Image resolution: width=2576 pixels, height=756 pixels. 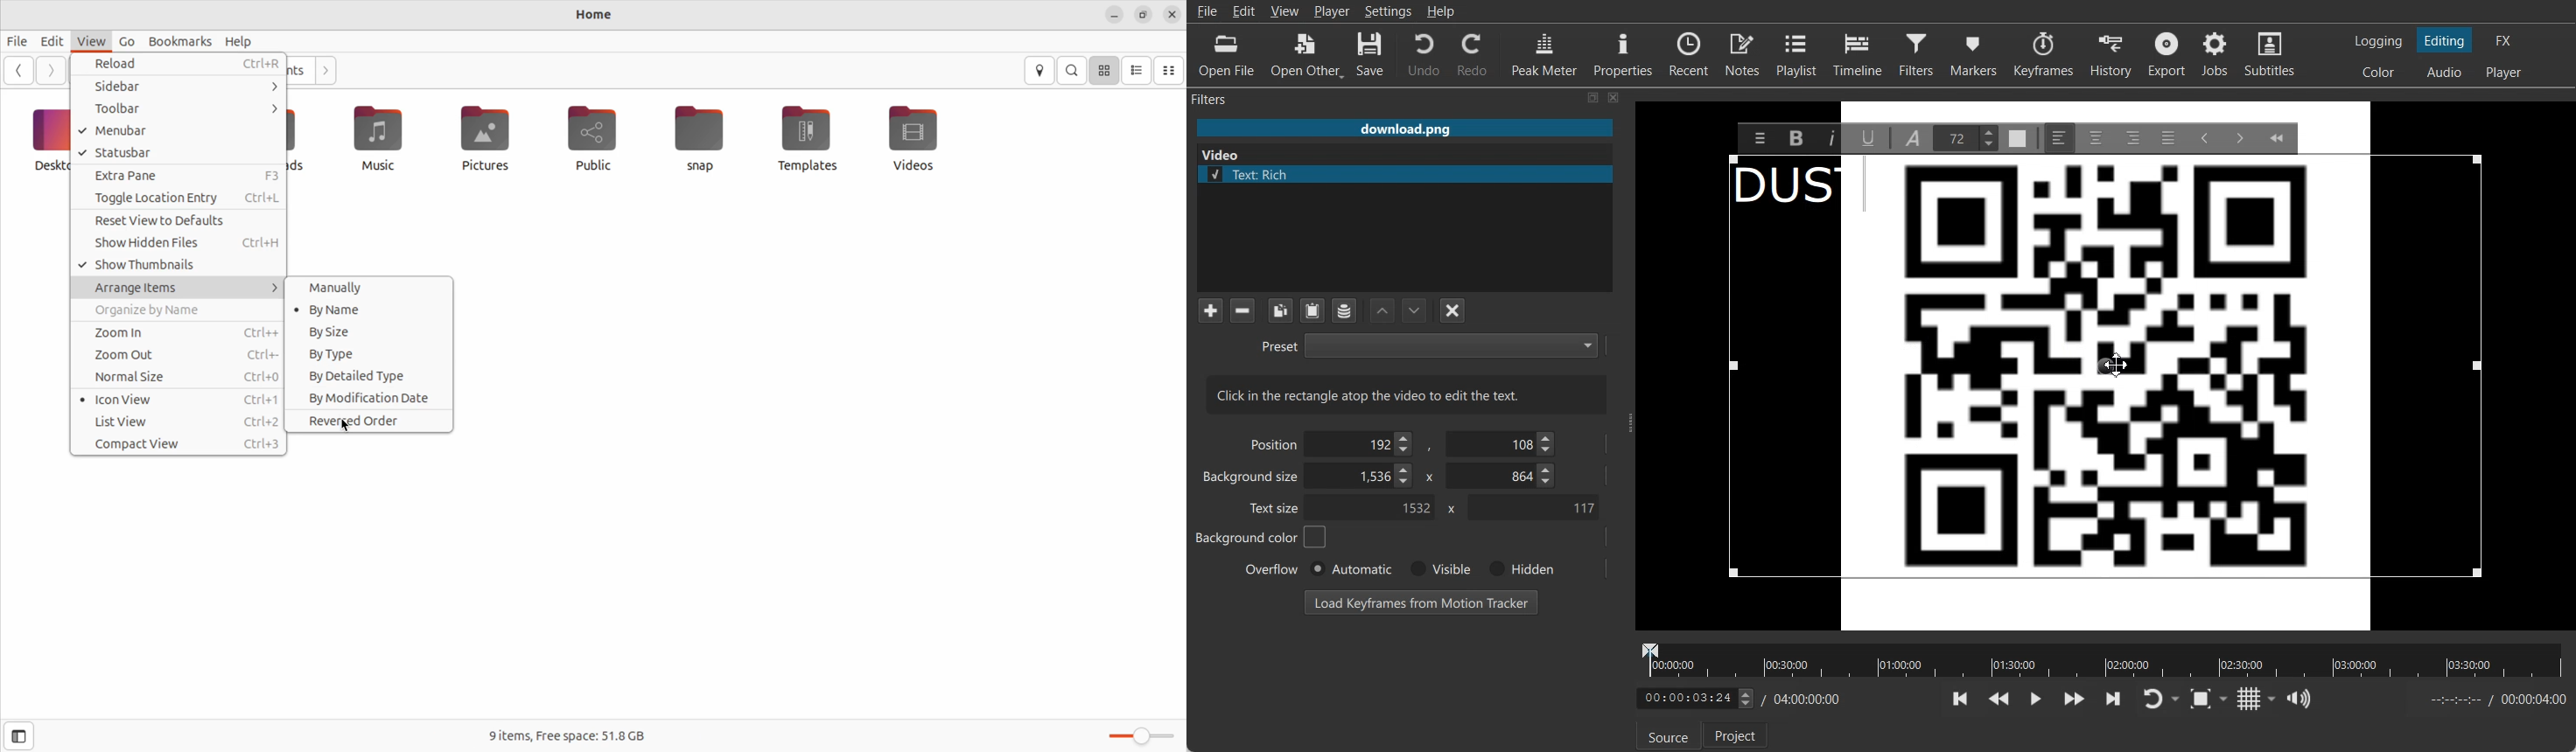 I want to click on menu bar, so click(x=180, y=132).